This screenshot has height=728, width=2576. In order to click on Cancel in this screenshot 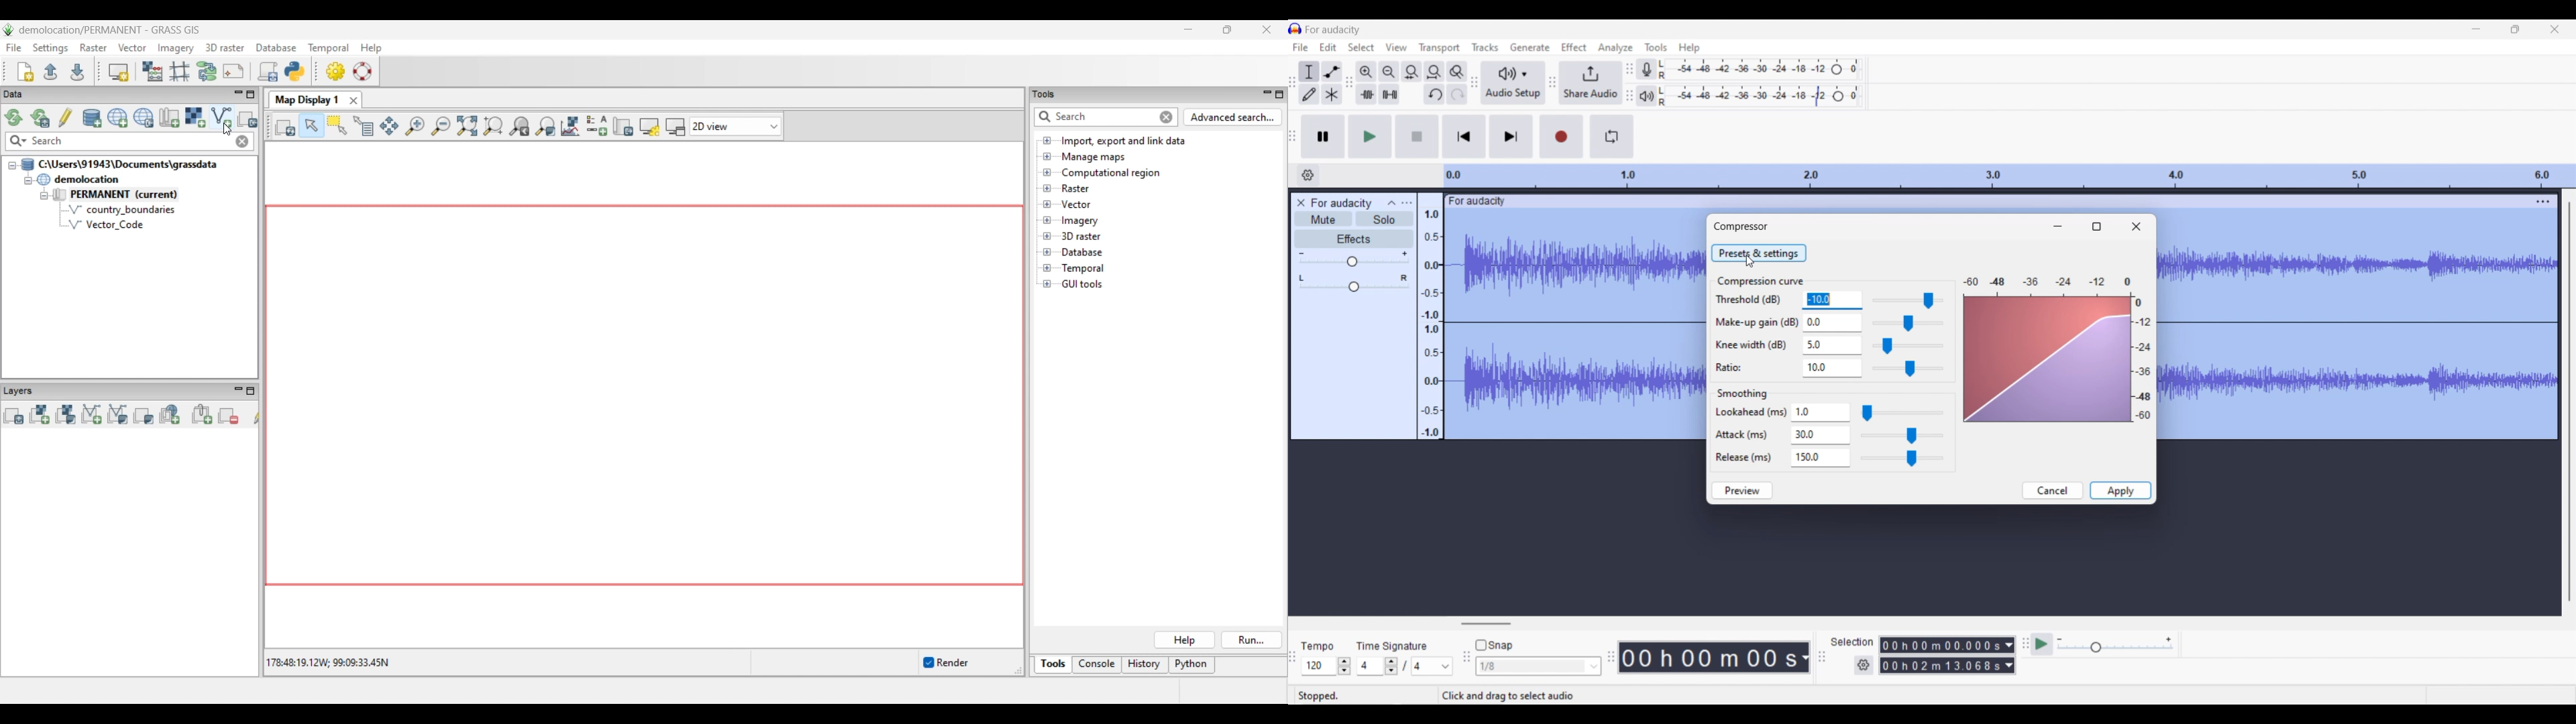, I will do `click(2053, 491)`.